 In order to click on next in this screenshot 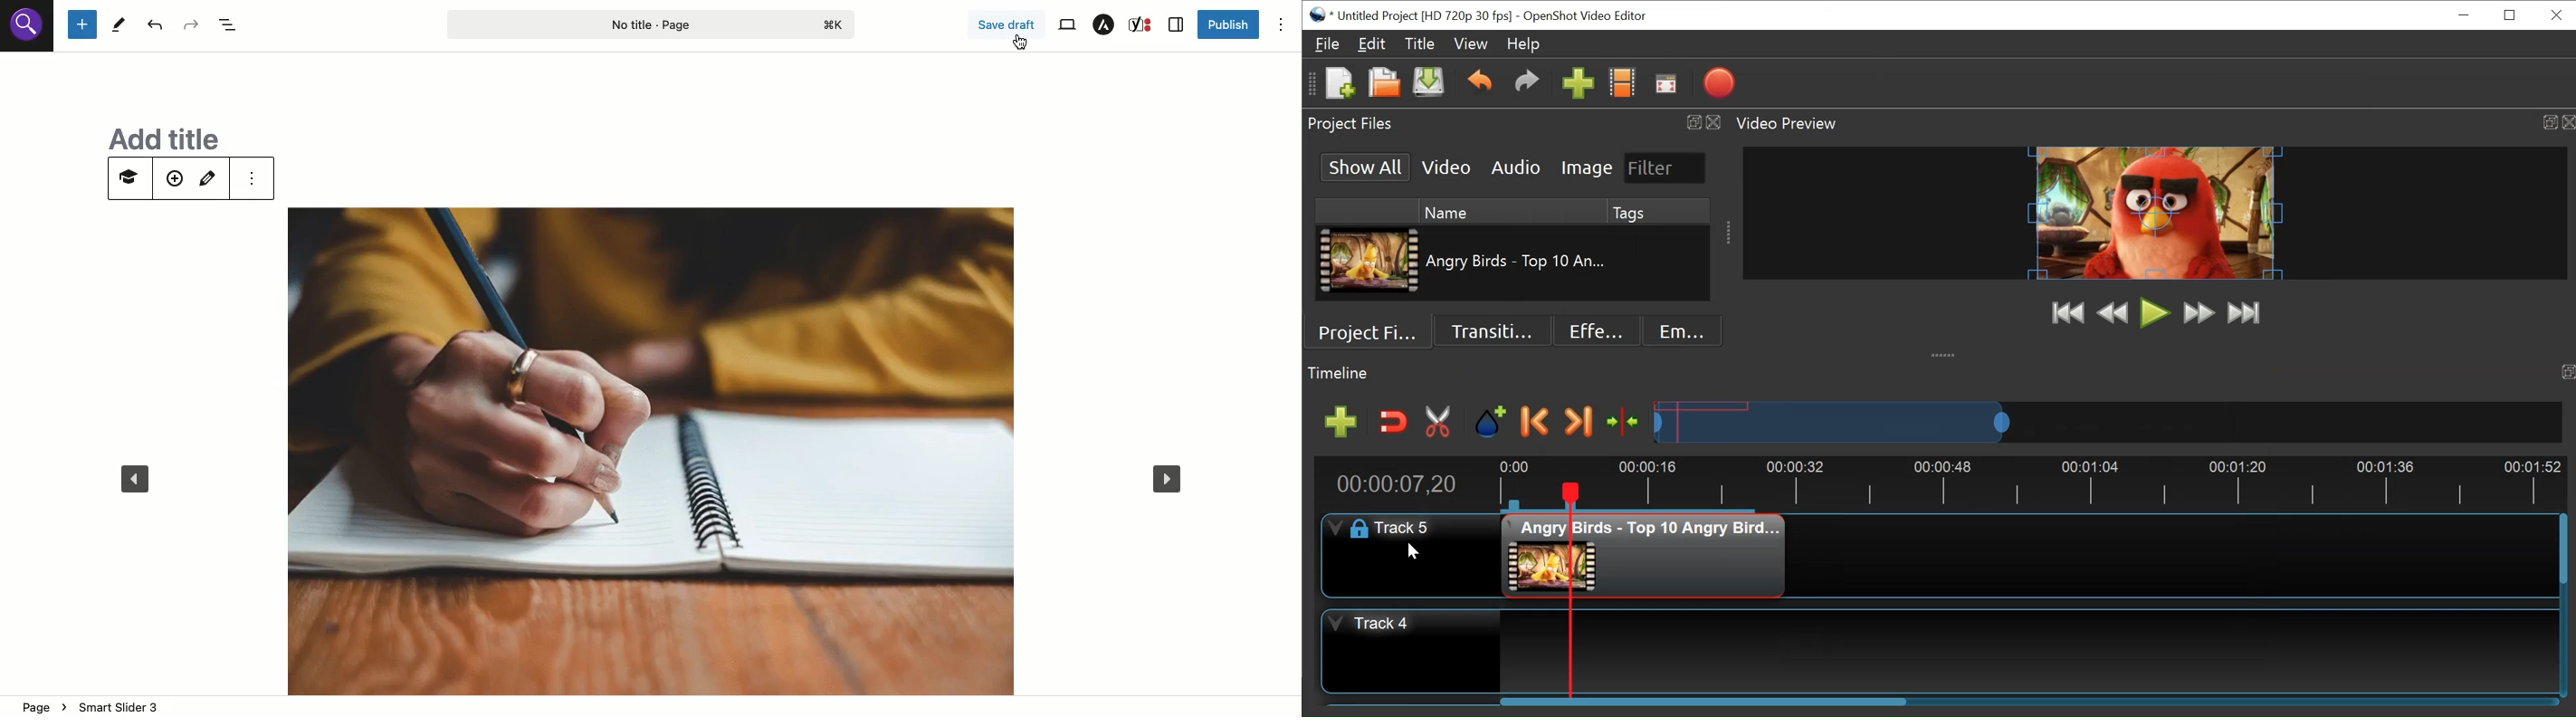, I will do `click(1173, 475)`.